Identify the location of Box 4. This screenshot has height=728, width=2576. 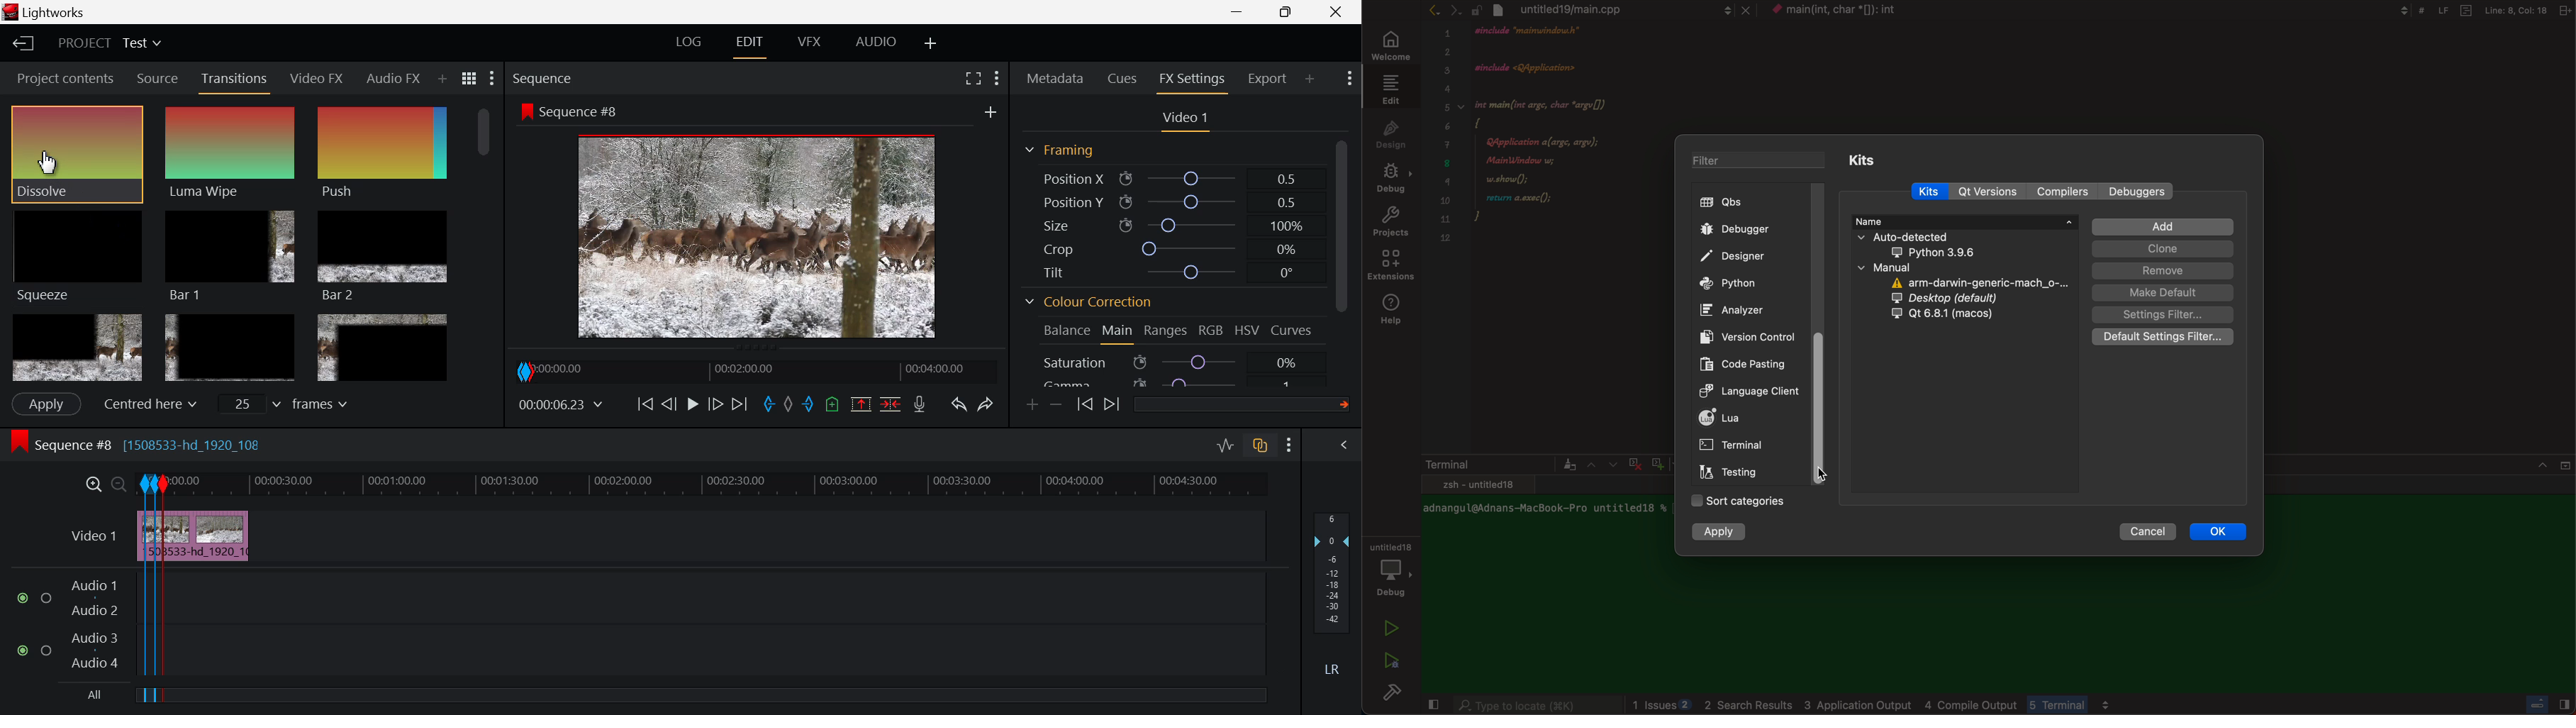
(76, 348).